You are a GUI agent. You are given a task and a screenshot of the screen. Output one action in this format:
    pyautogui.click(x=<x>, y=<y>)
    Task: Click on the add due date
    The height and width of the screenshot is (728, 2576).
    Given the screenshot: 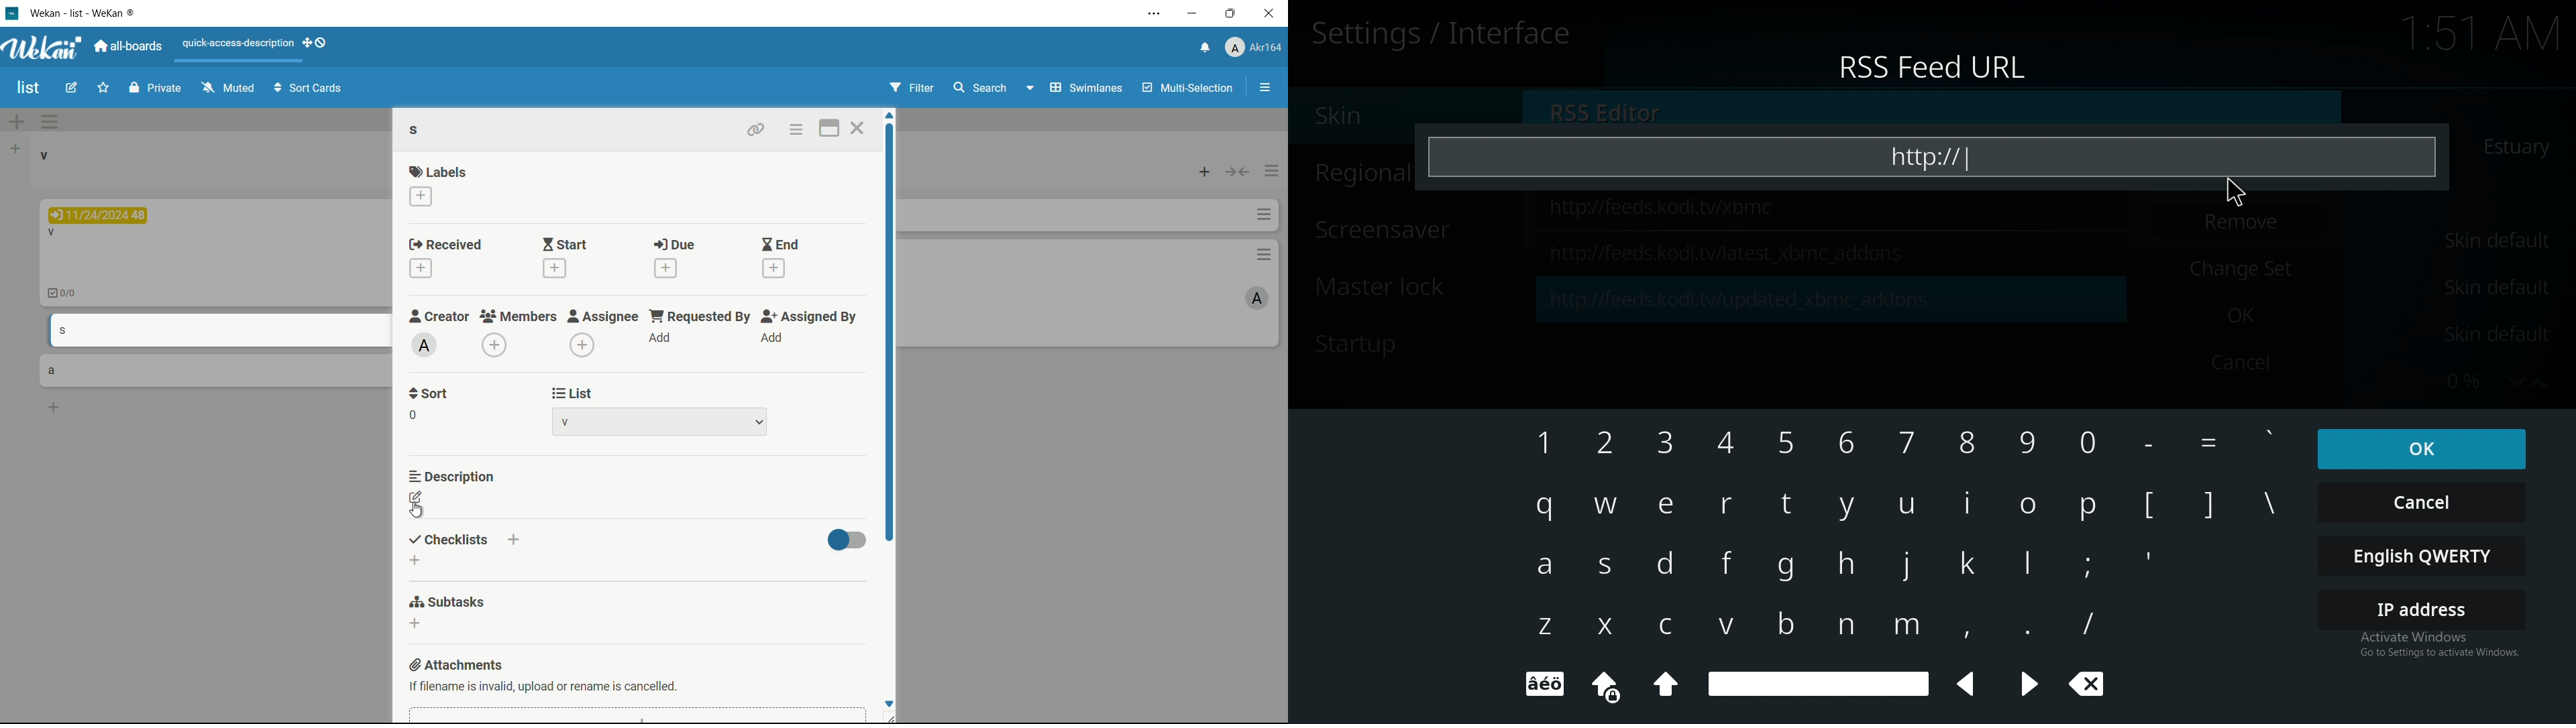 What is the action you would take?
    pyautogui.click(x=666, y=268)
    